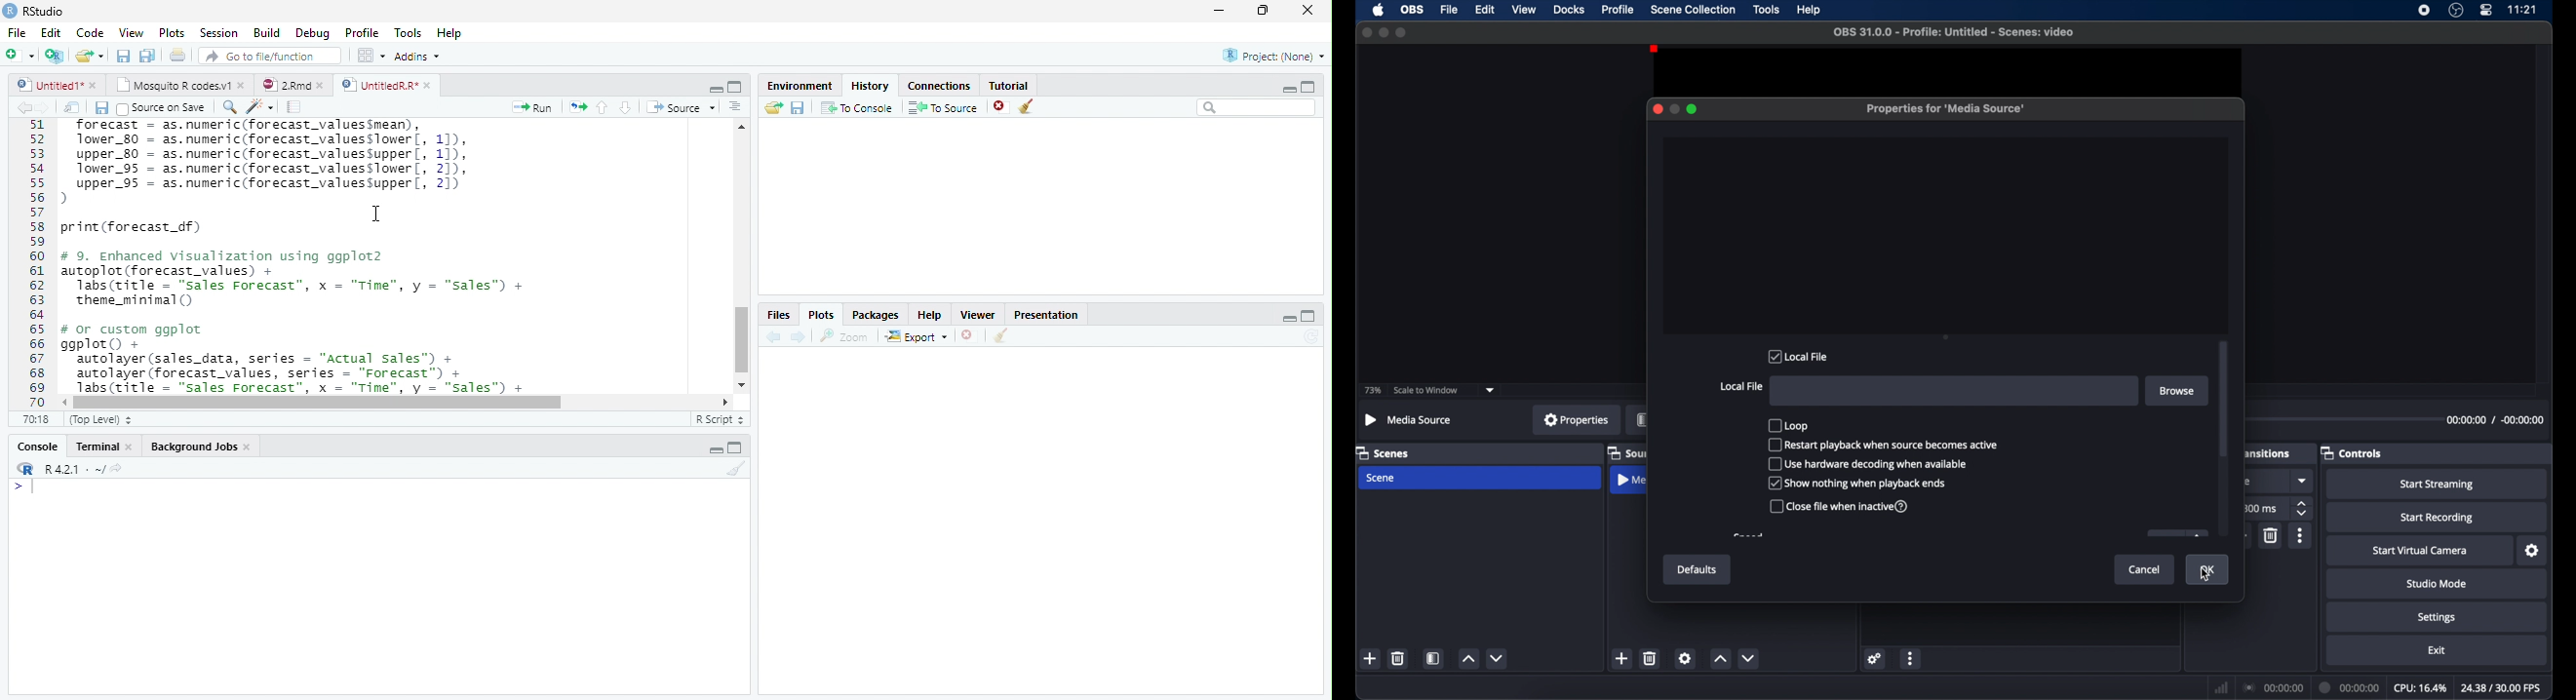 The image size is (2576, 700). Describe the element at coordinates (171, 31) in the screenshot. I see `Plots` at that location.